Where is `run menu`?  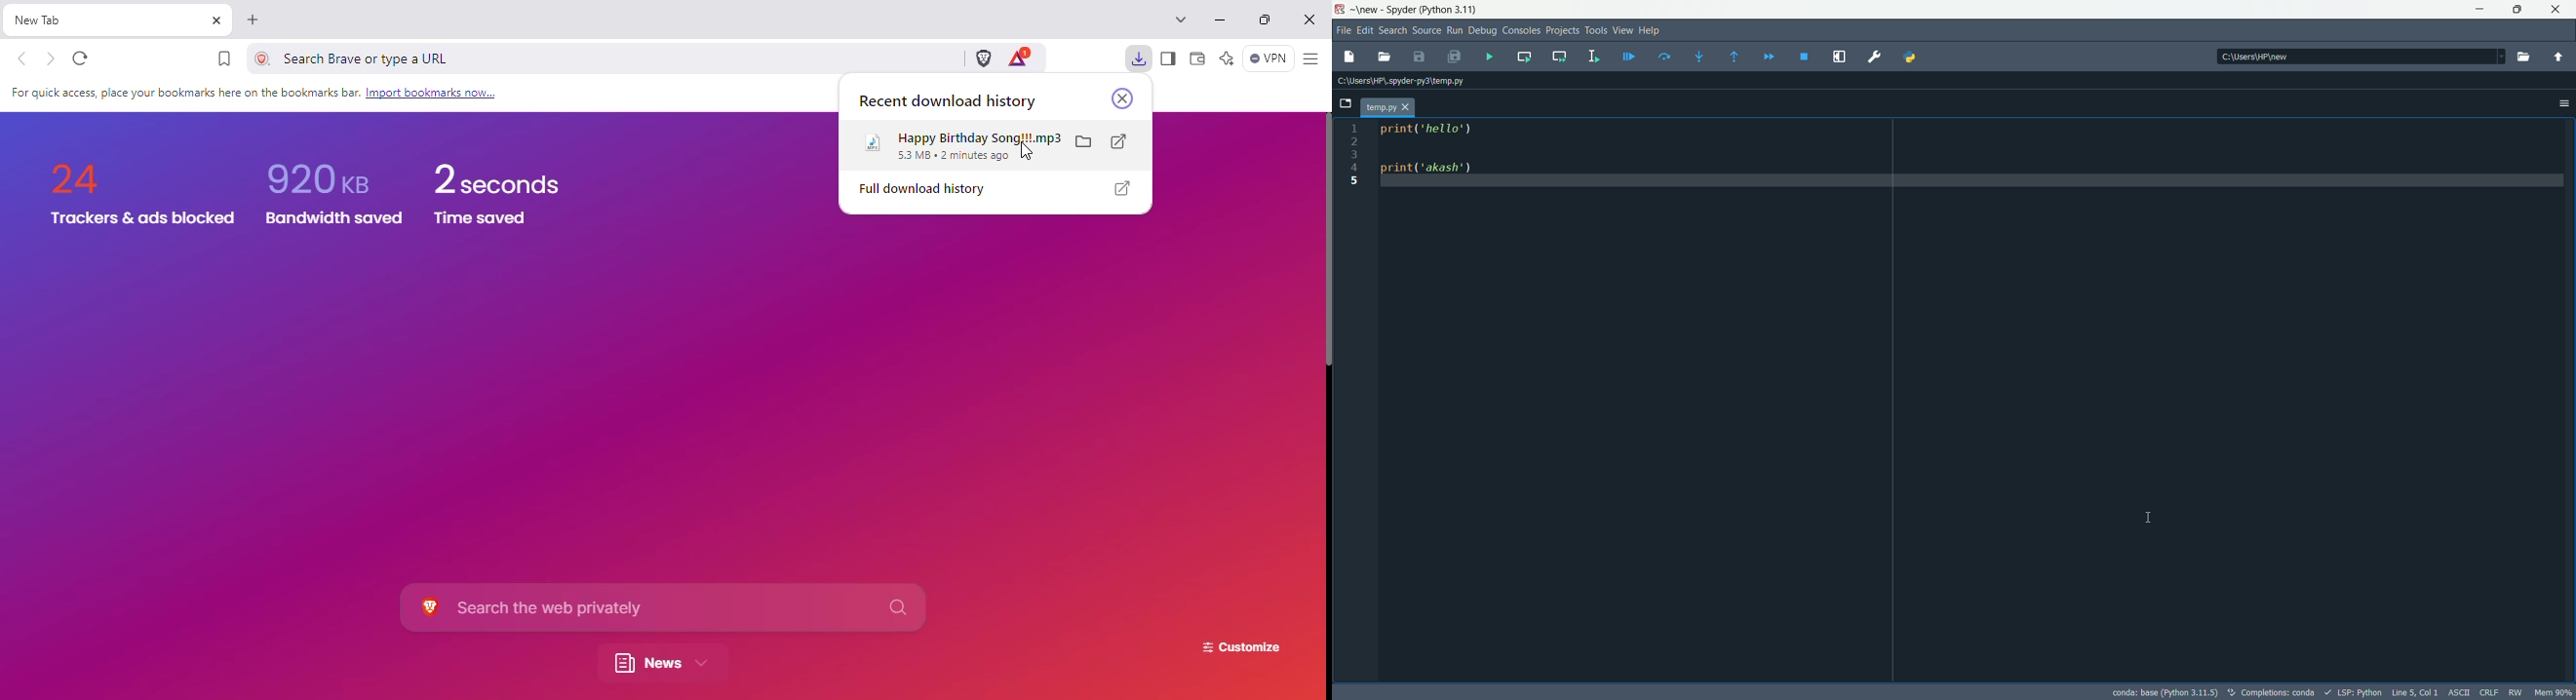 run menu is located at coordinates (1454, 31).